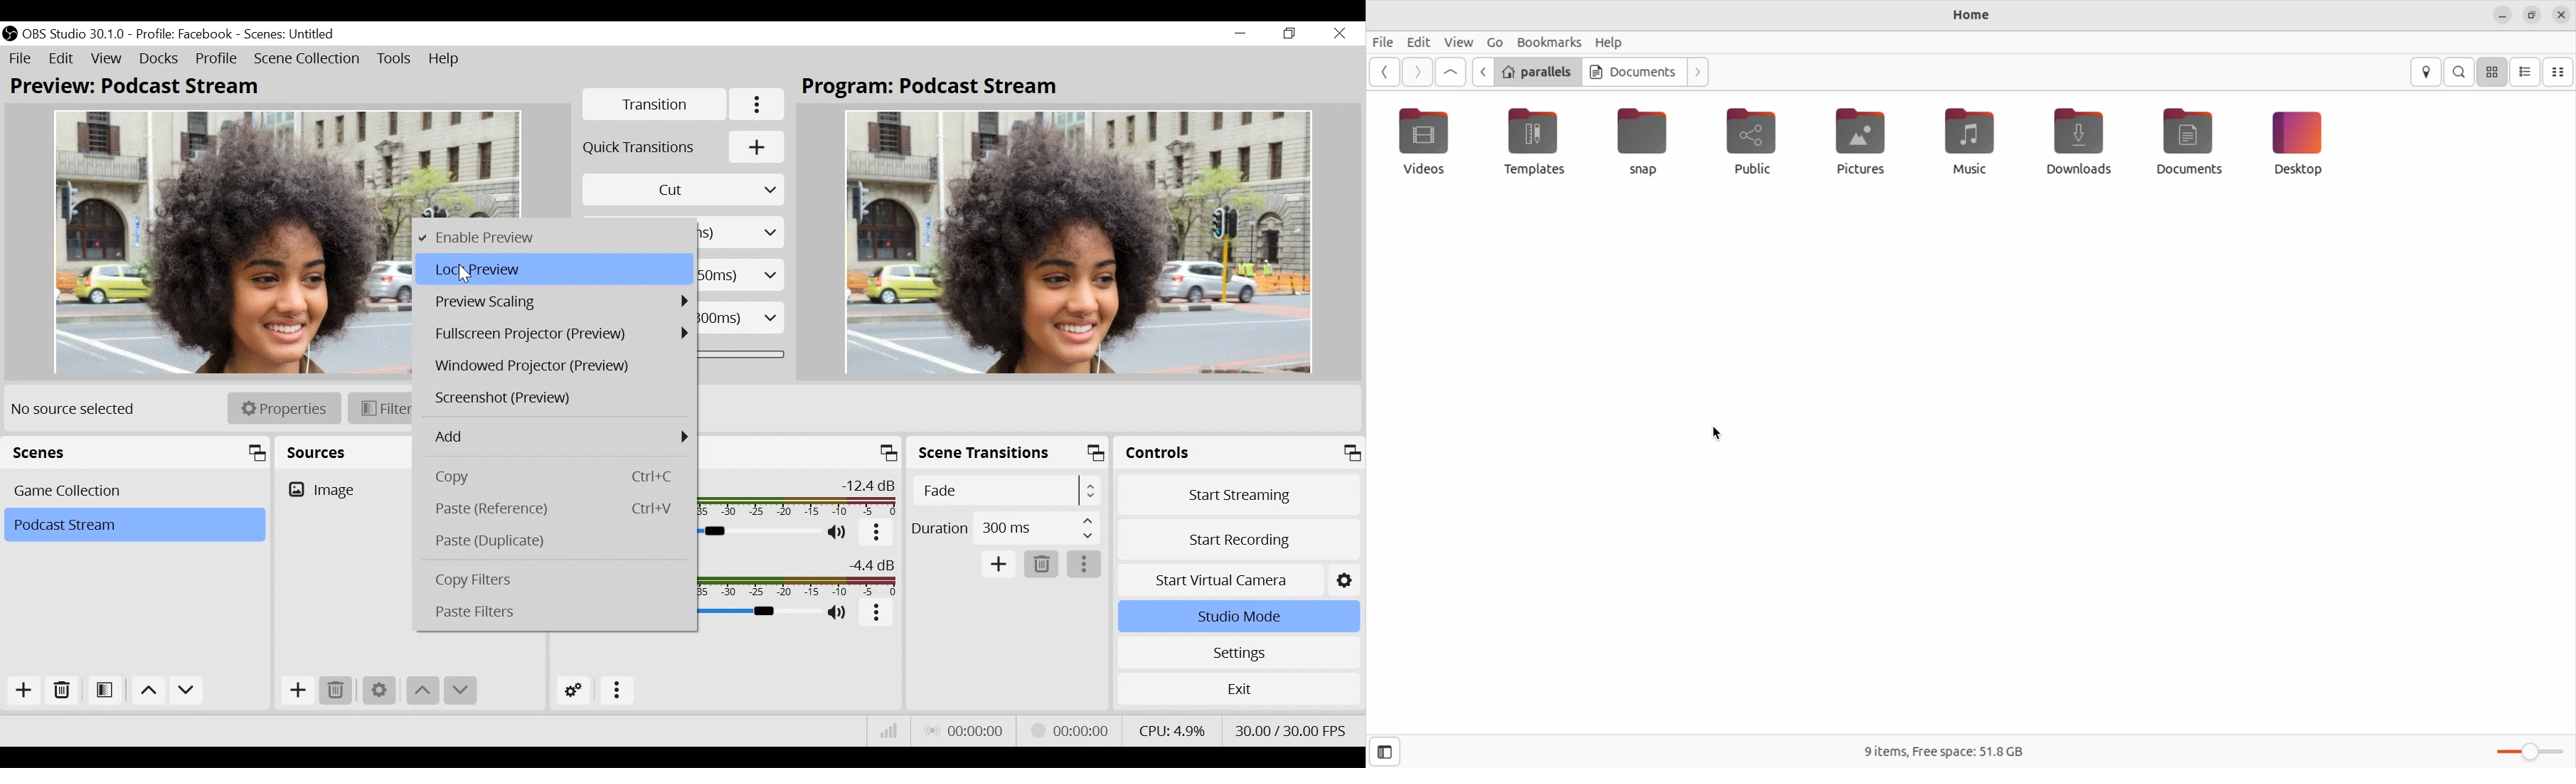  I want to click on more options, so click(875, 613).